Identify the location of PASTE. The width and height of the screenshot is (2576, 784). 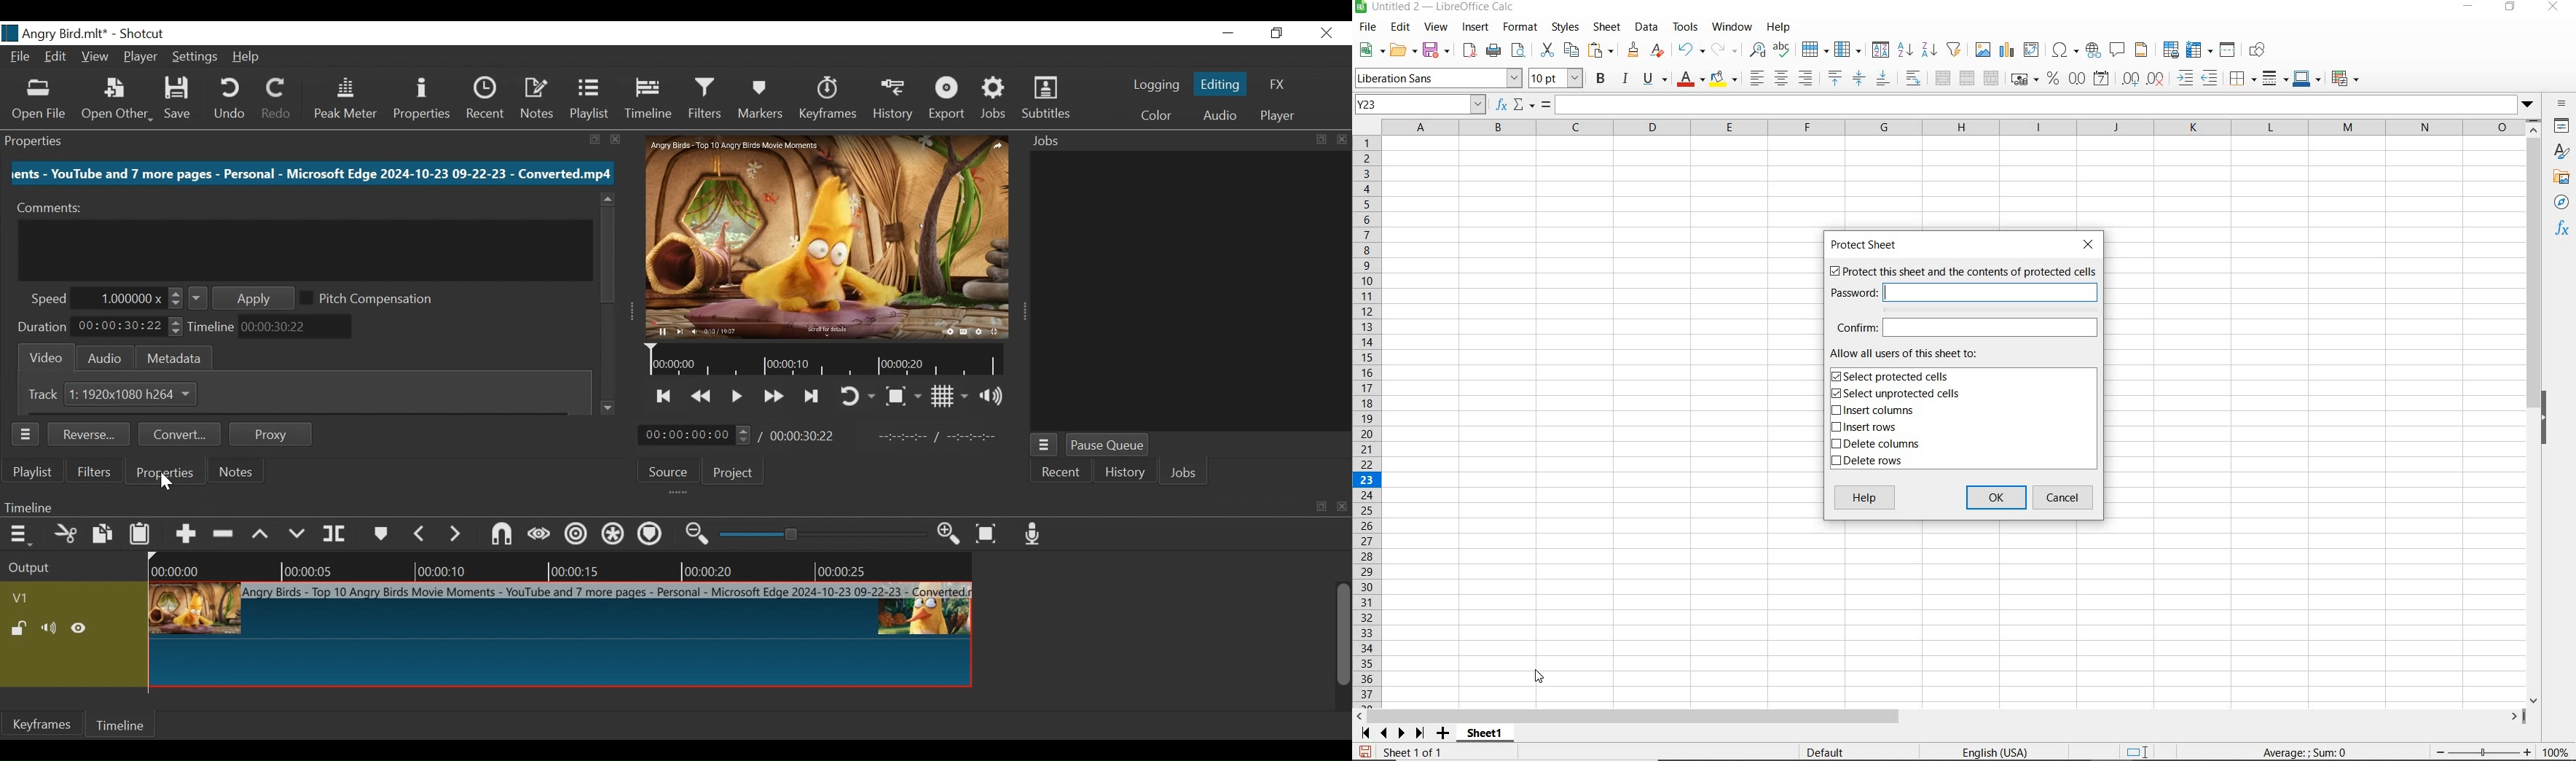
(1601, 50).